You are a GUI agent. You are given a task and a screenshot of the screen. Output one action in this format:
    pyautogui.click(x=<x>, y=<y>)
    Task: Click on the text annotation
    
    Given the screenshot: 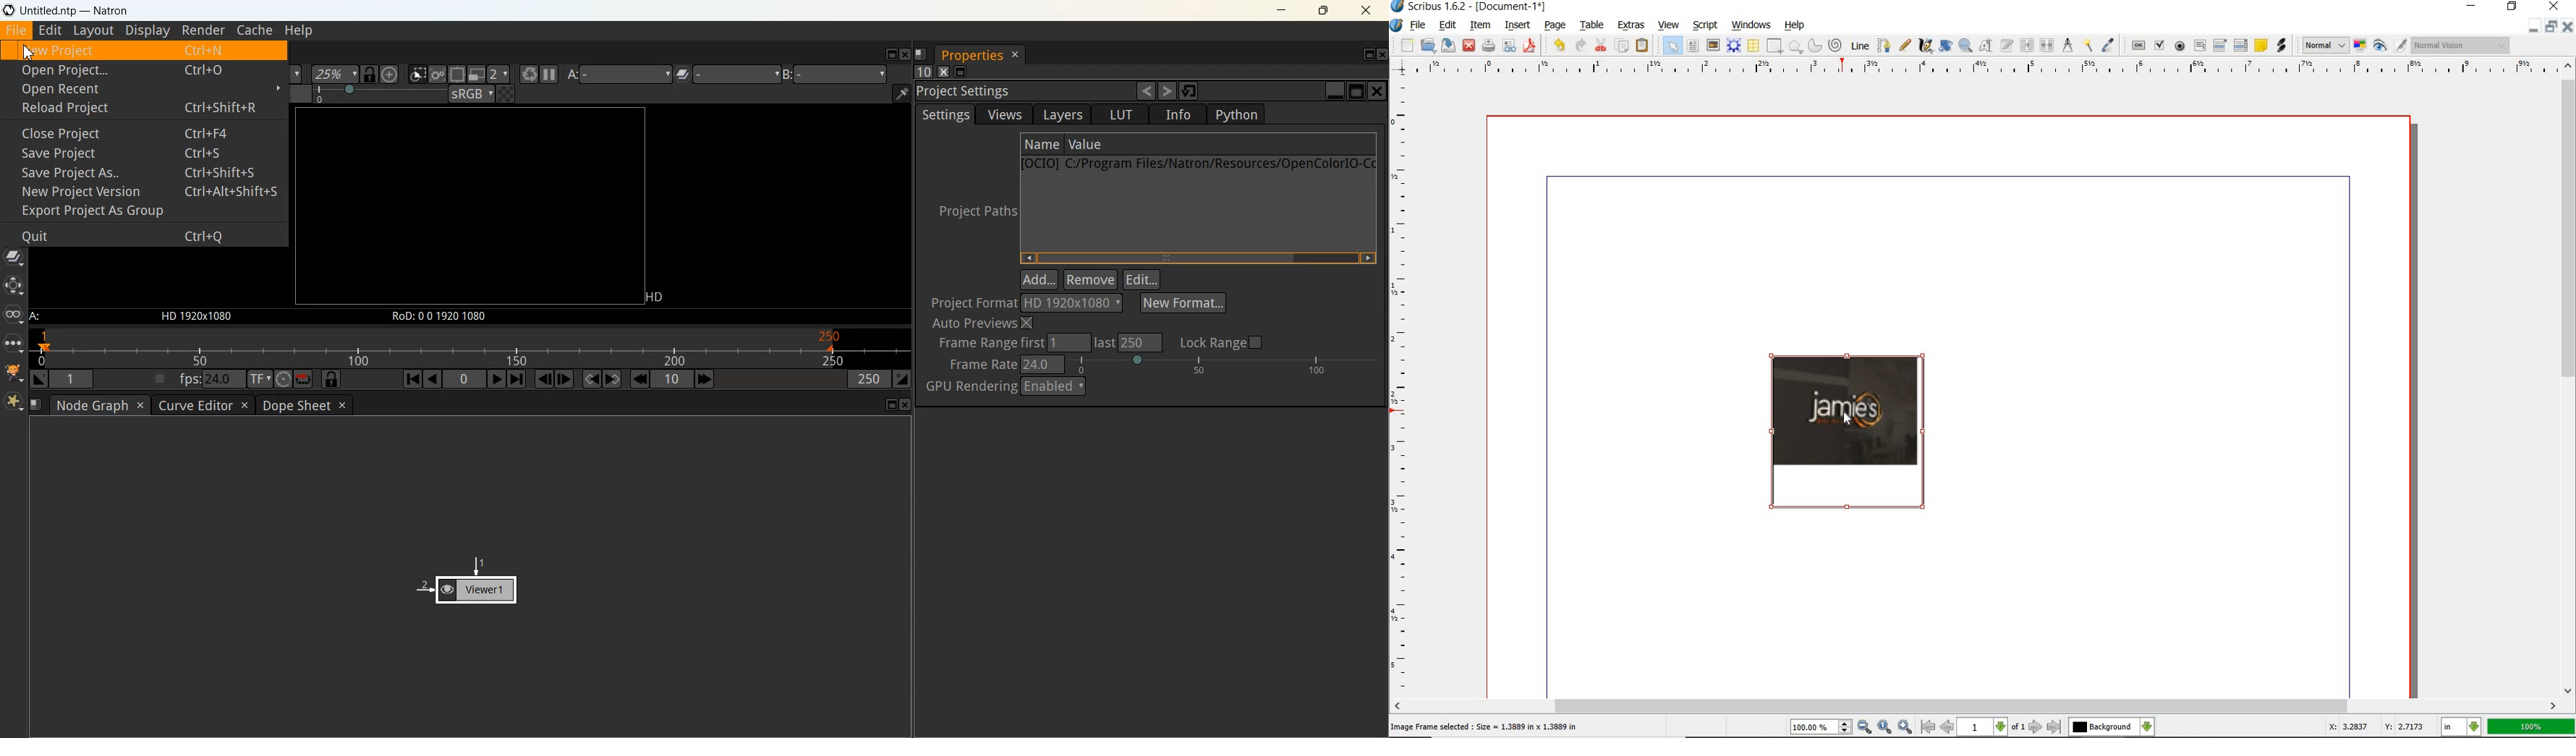 What is the action you would take?
    pyautogui.click(x=2262, y=46)
    